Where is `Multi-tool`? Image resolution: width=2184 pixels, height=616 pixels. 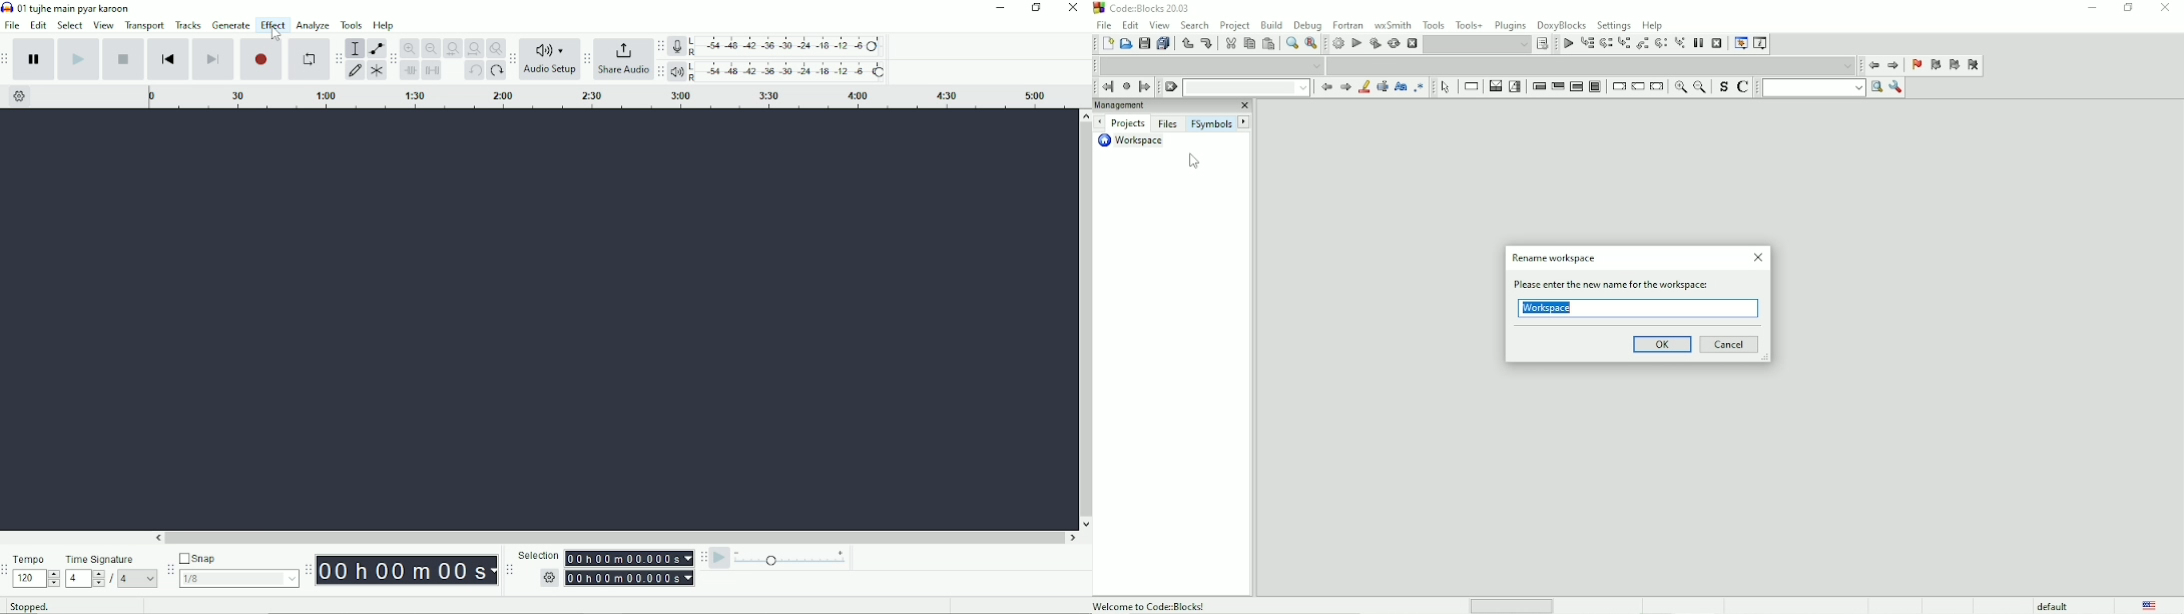
Multi-tool is located at coordinates (375, 73).